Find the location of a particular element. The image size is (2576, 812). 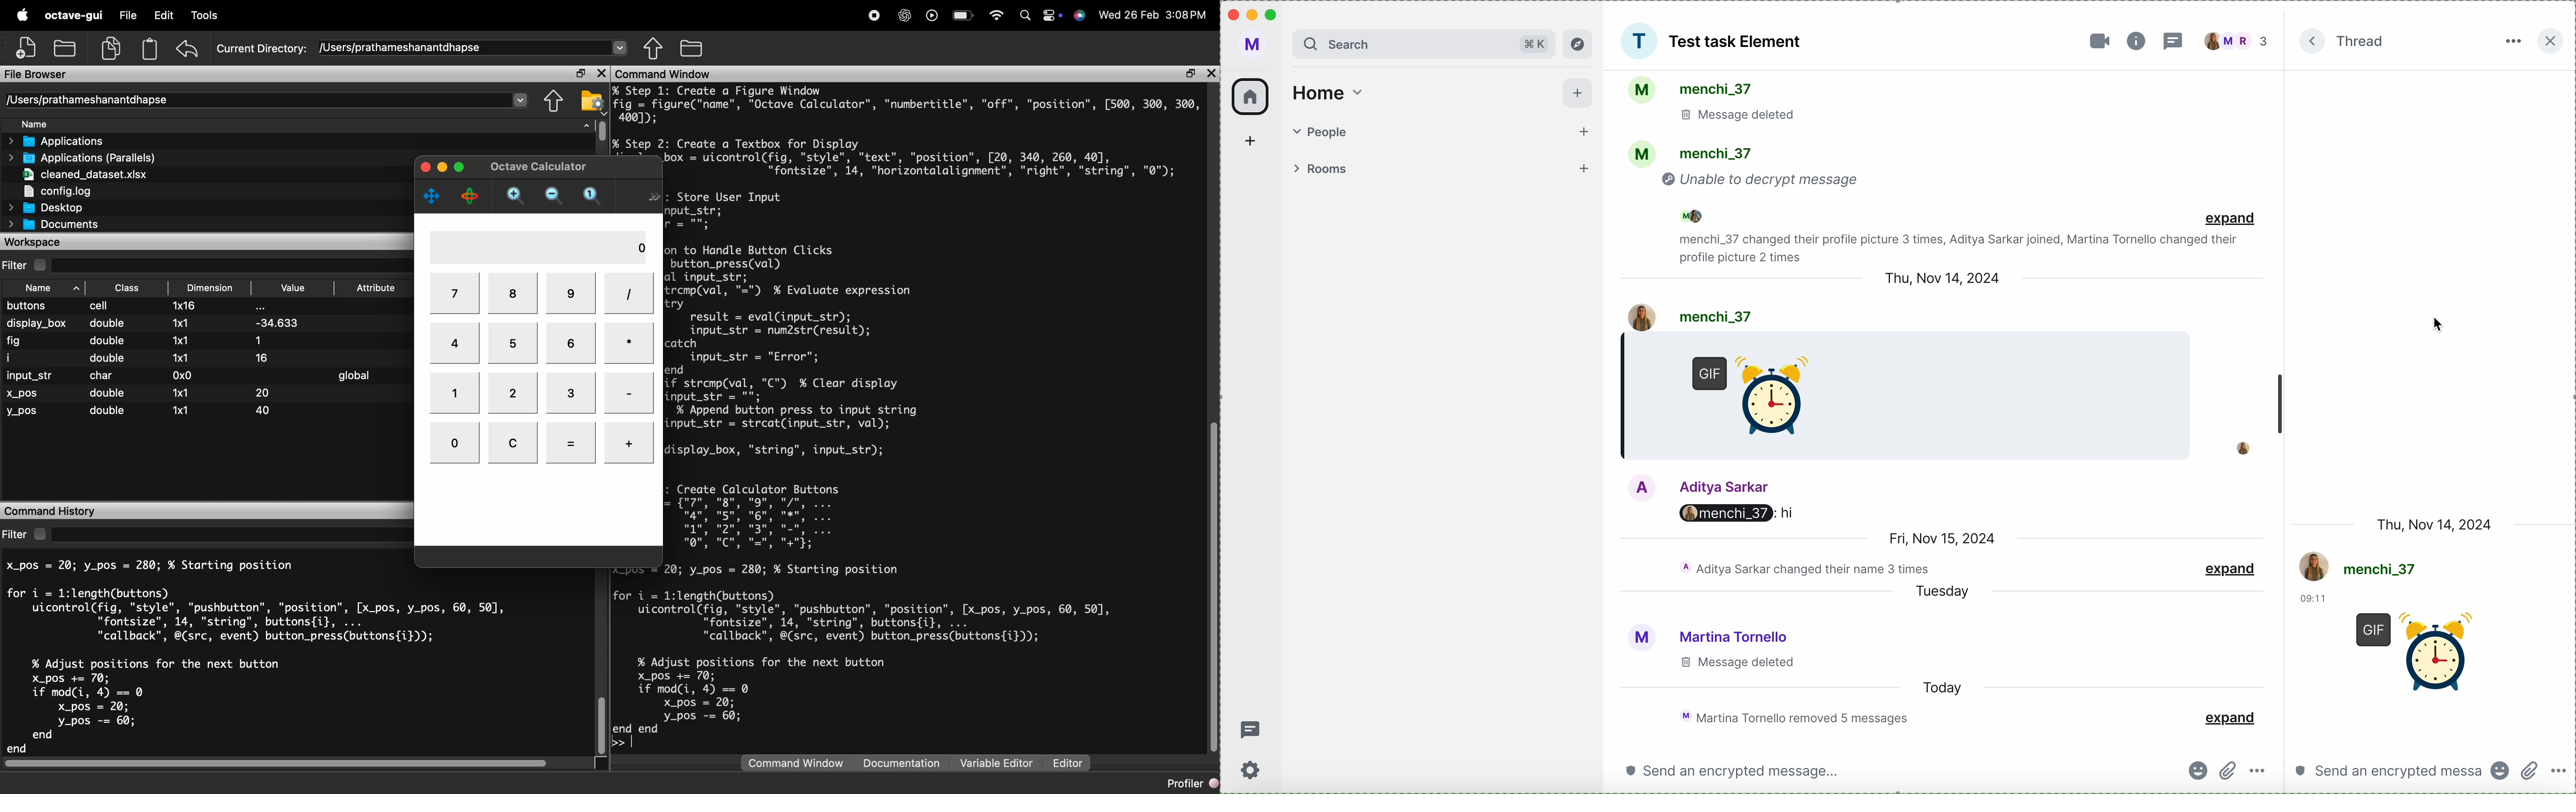

expand is located at coordinates (2233, 566).